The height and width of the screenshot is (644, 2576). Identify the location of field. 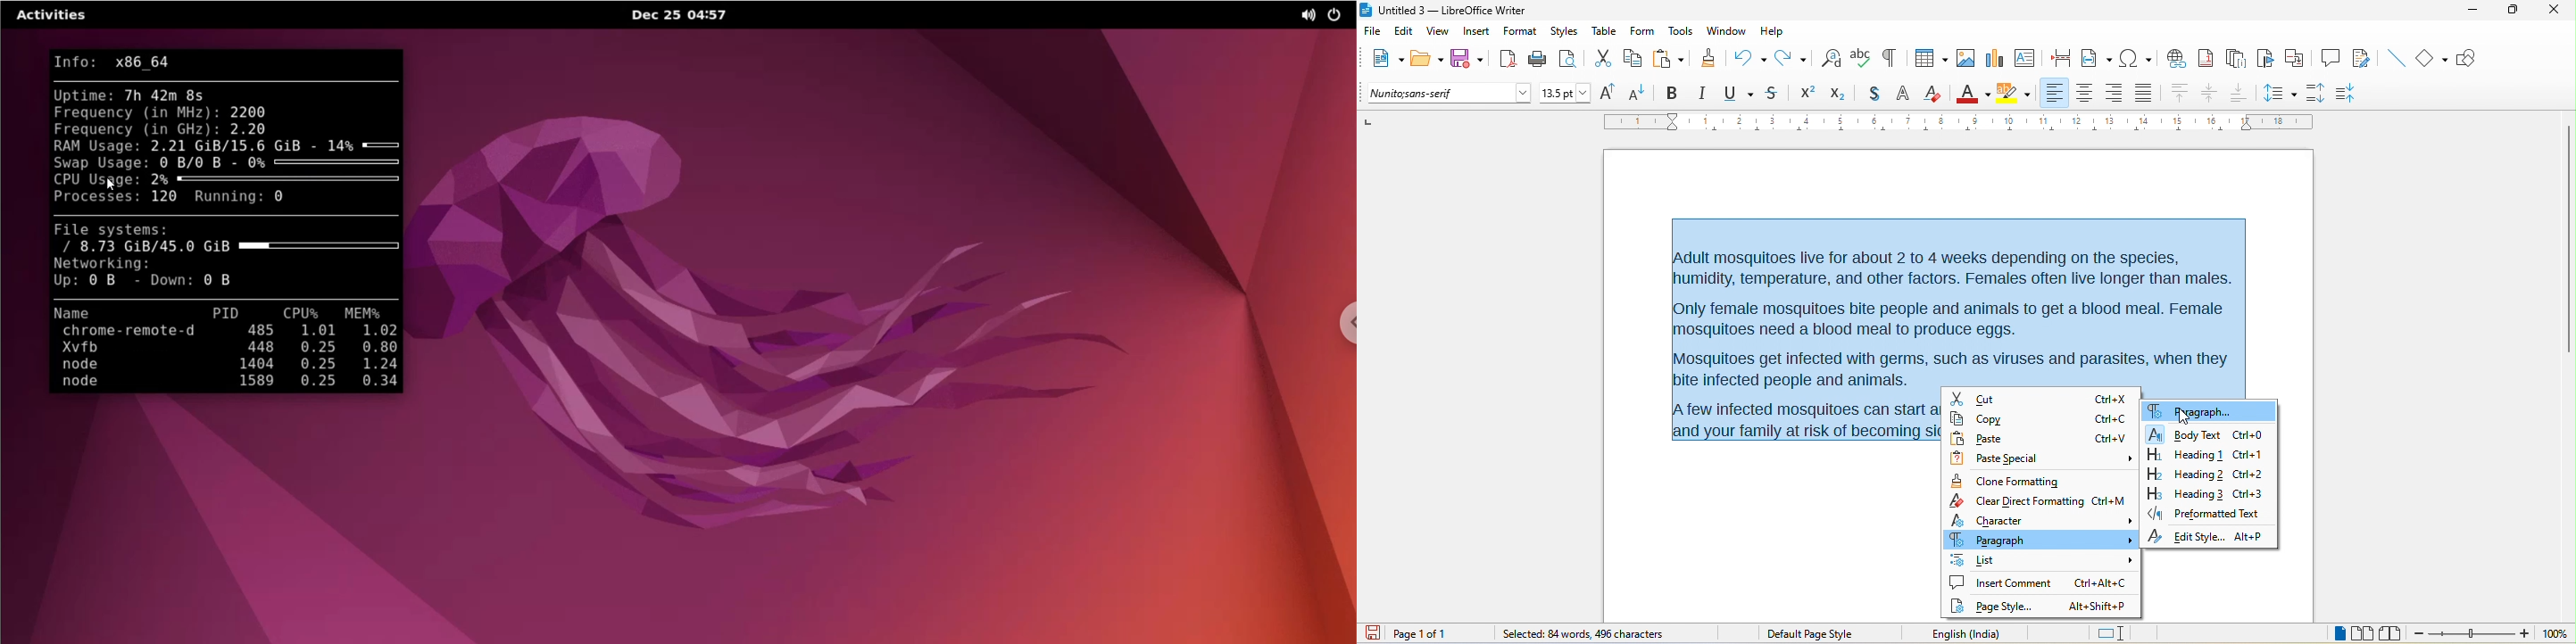
(2097, 57).